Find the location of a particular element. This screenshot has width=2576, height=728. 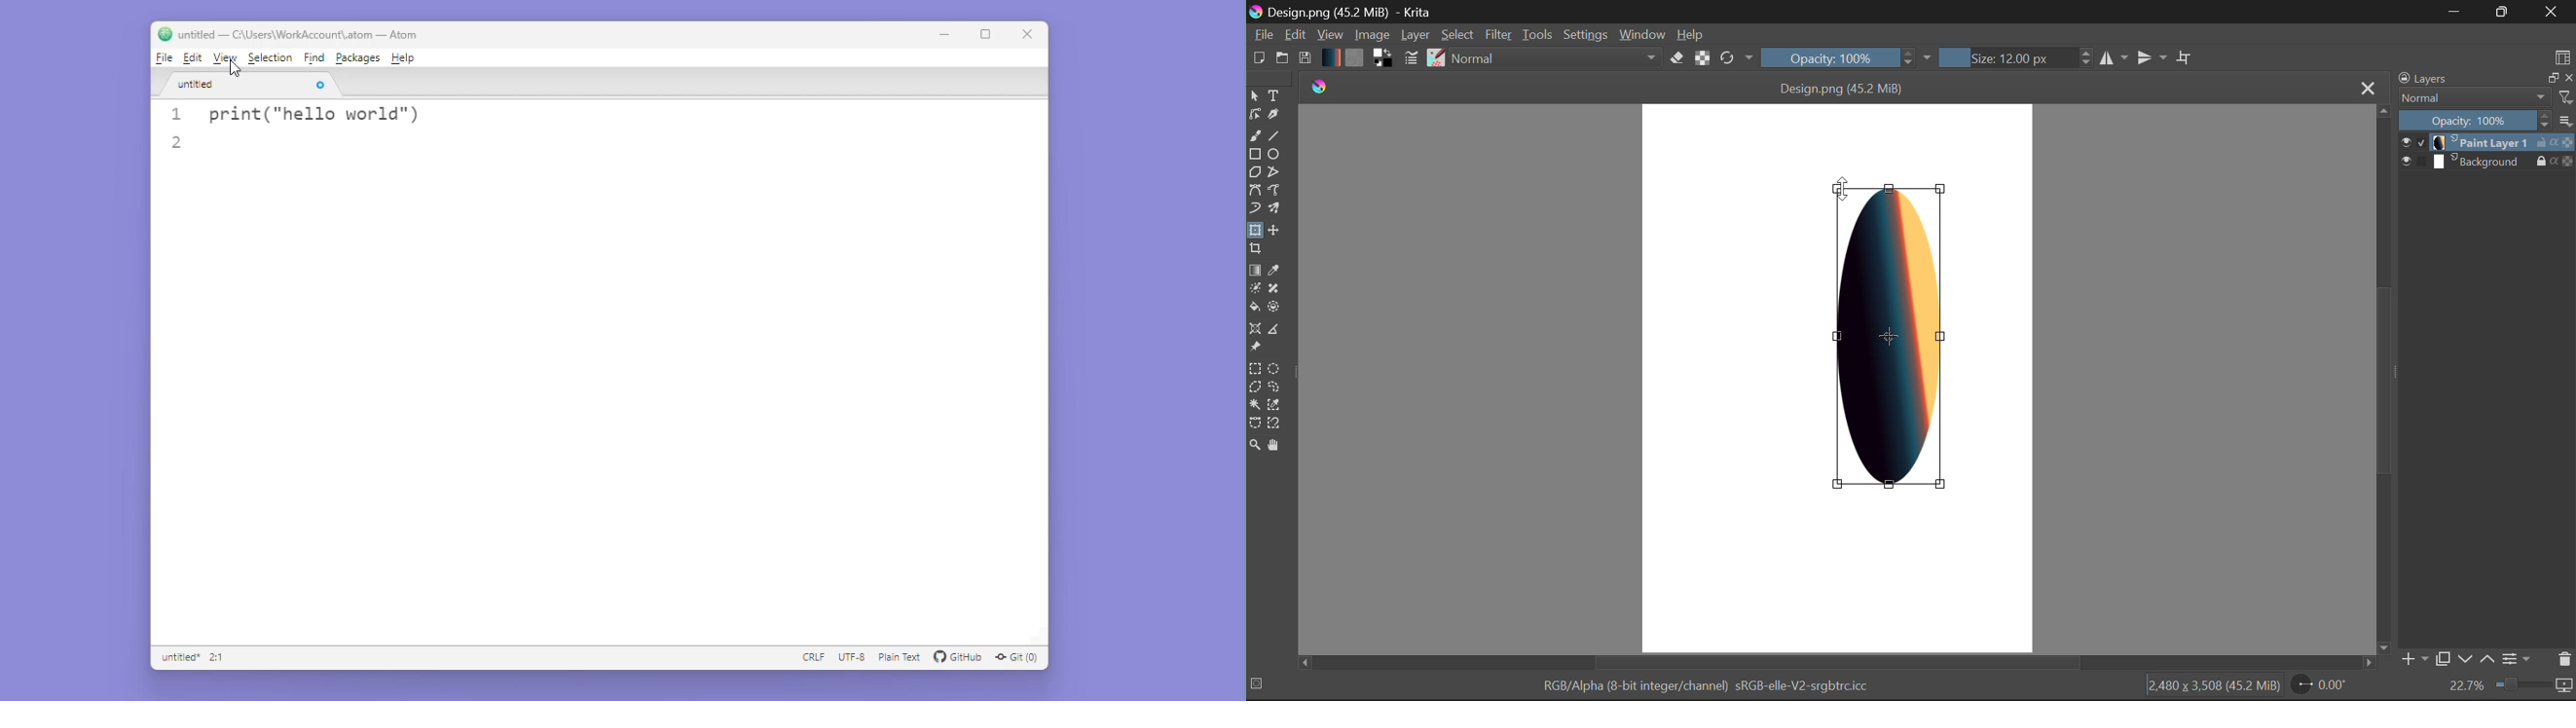

Save is located at coordinates (1304, 58).